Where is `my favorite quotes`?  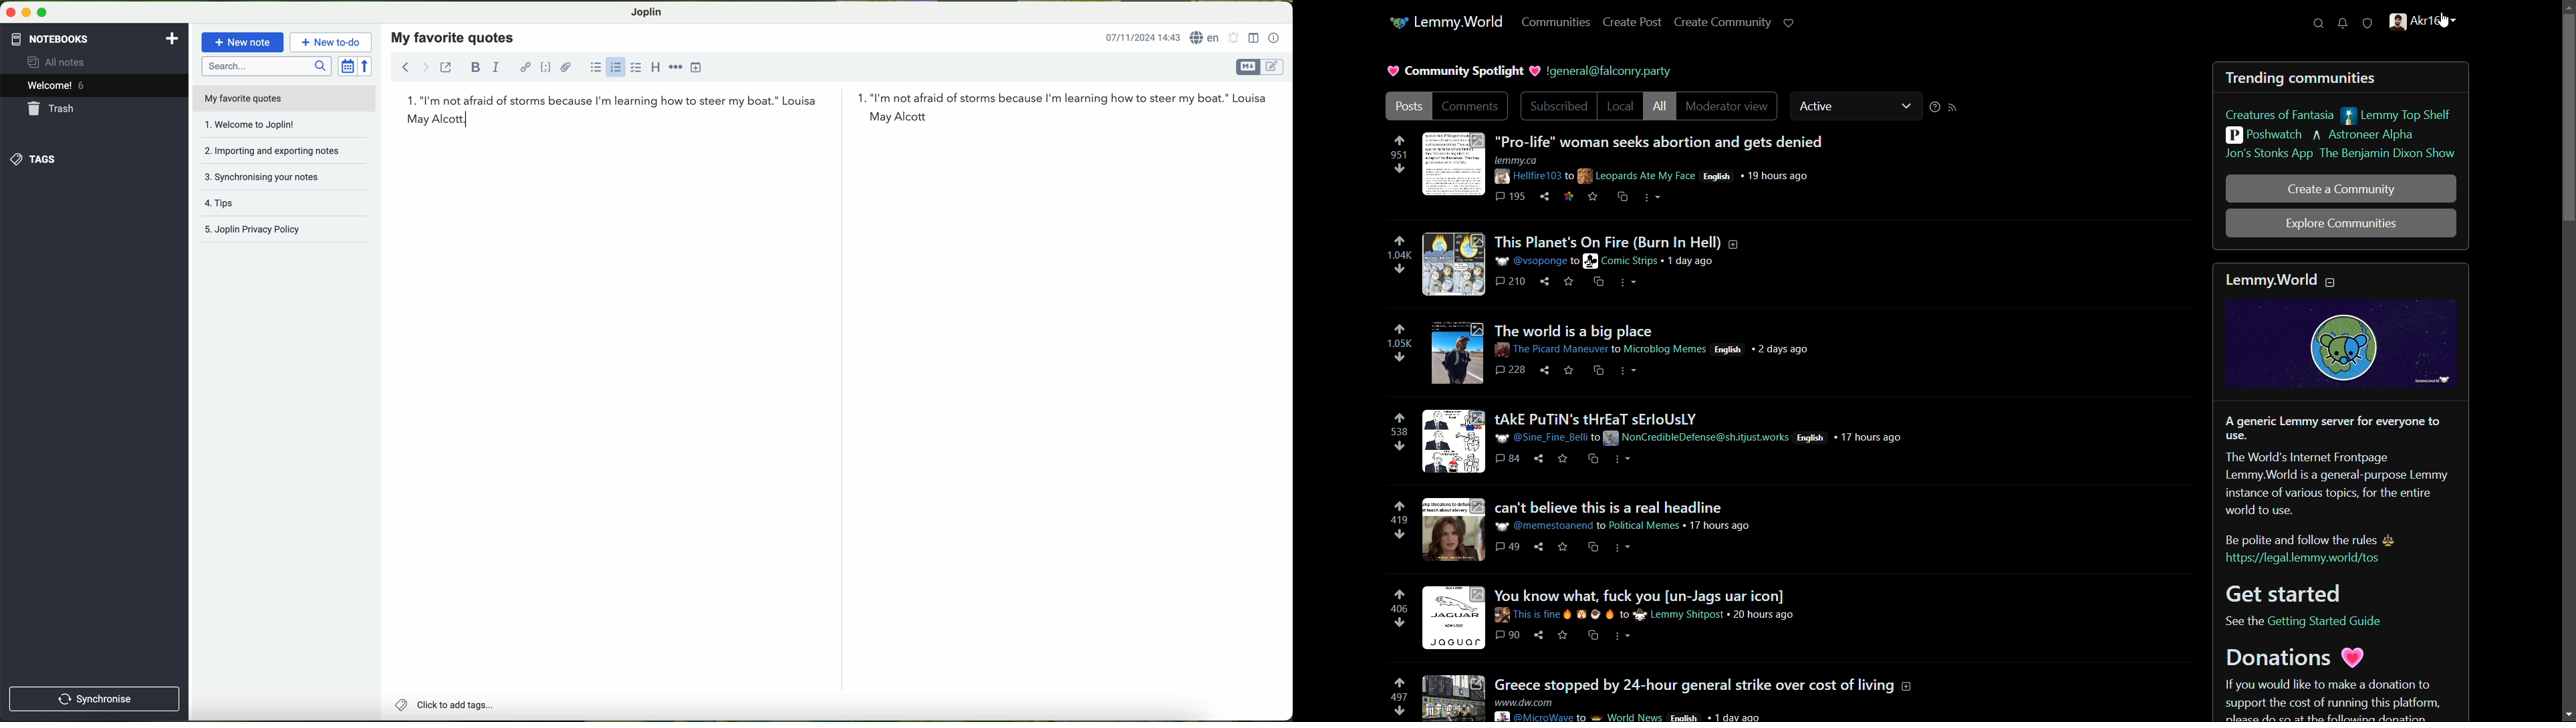 my favorite quotes is located at coordinates (453, 37).